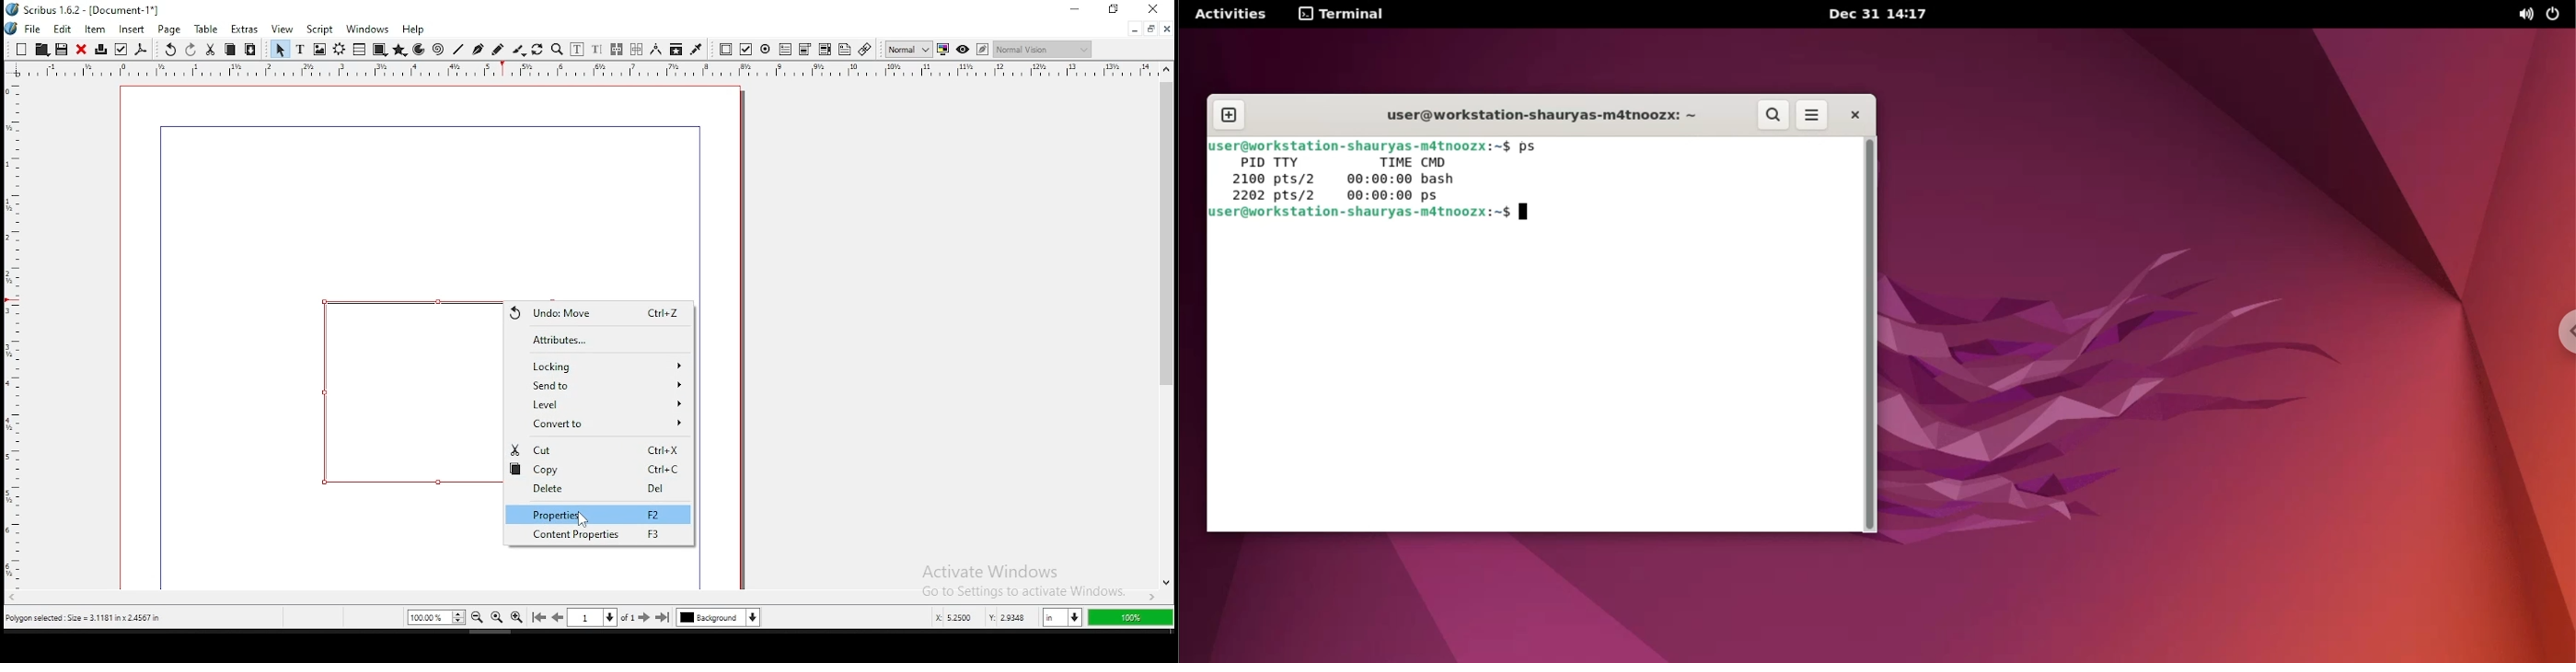 This screenshot has height=672, width=2576. Describe the element at coordinates (81, 50) in the screenshot. I see `close` at that location.